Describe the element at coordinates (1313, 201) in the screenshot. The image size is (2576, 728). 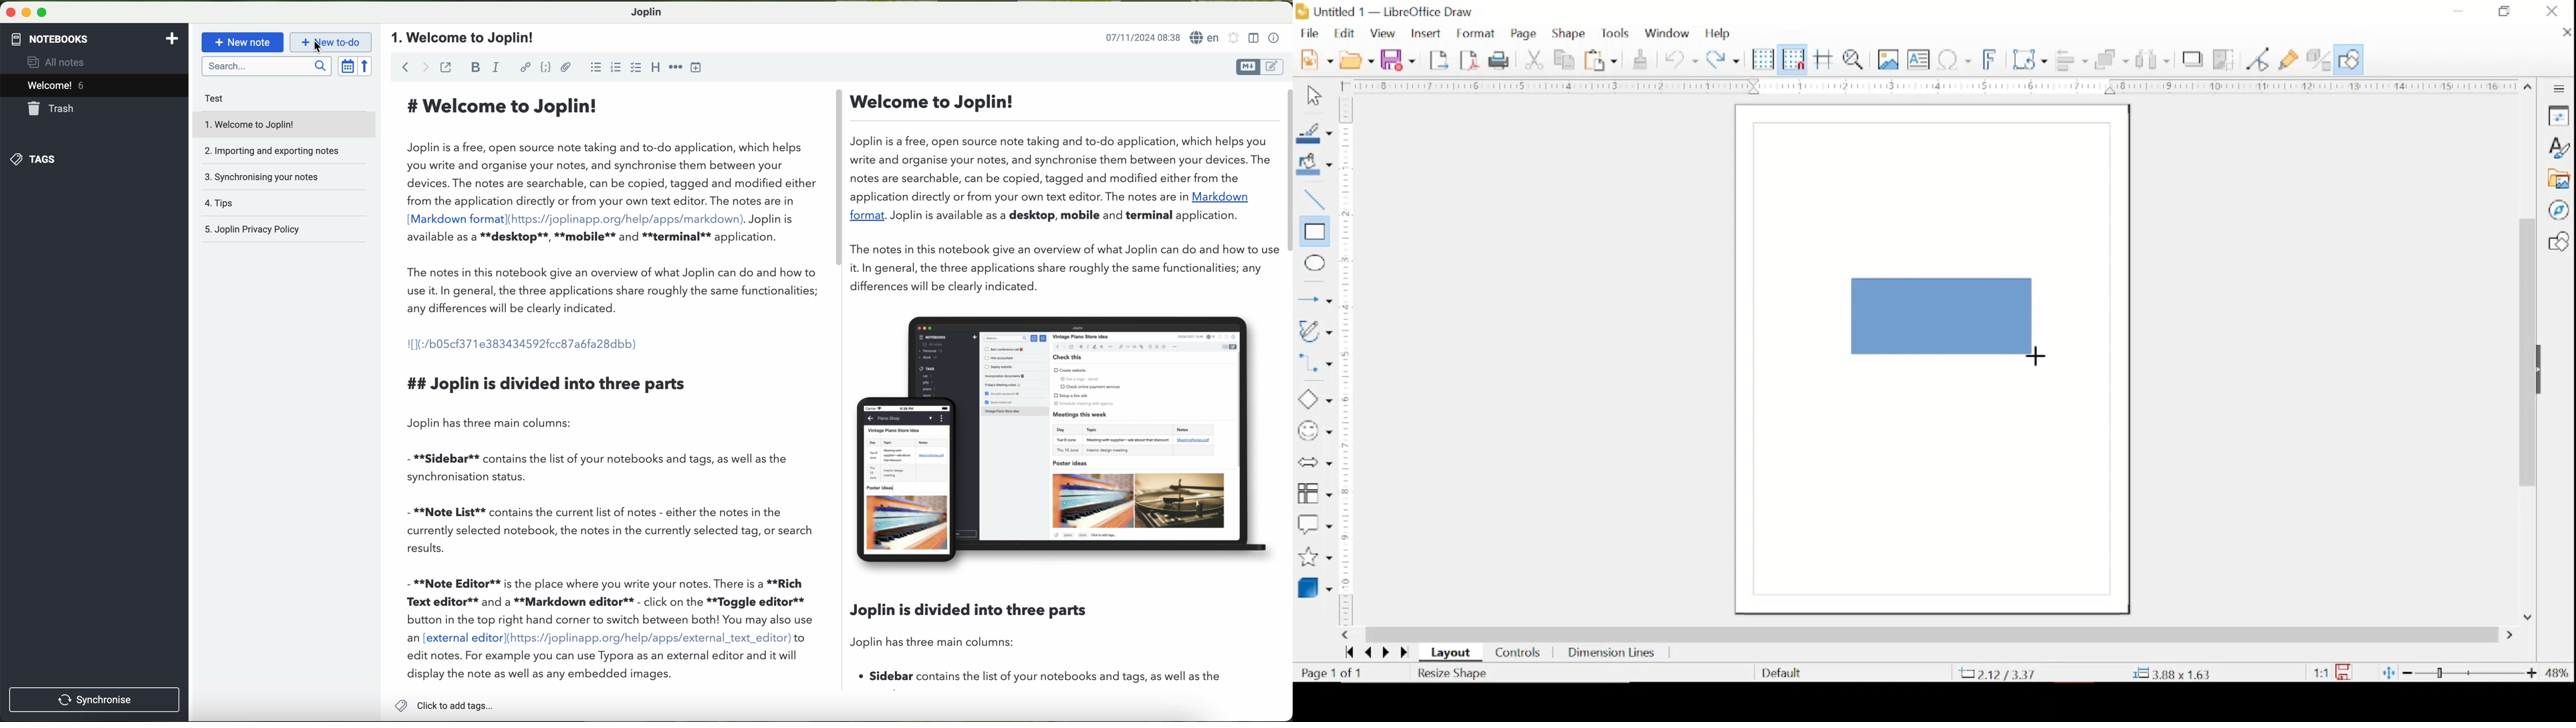
I see `insert line` at that location.